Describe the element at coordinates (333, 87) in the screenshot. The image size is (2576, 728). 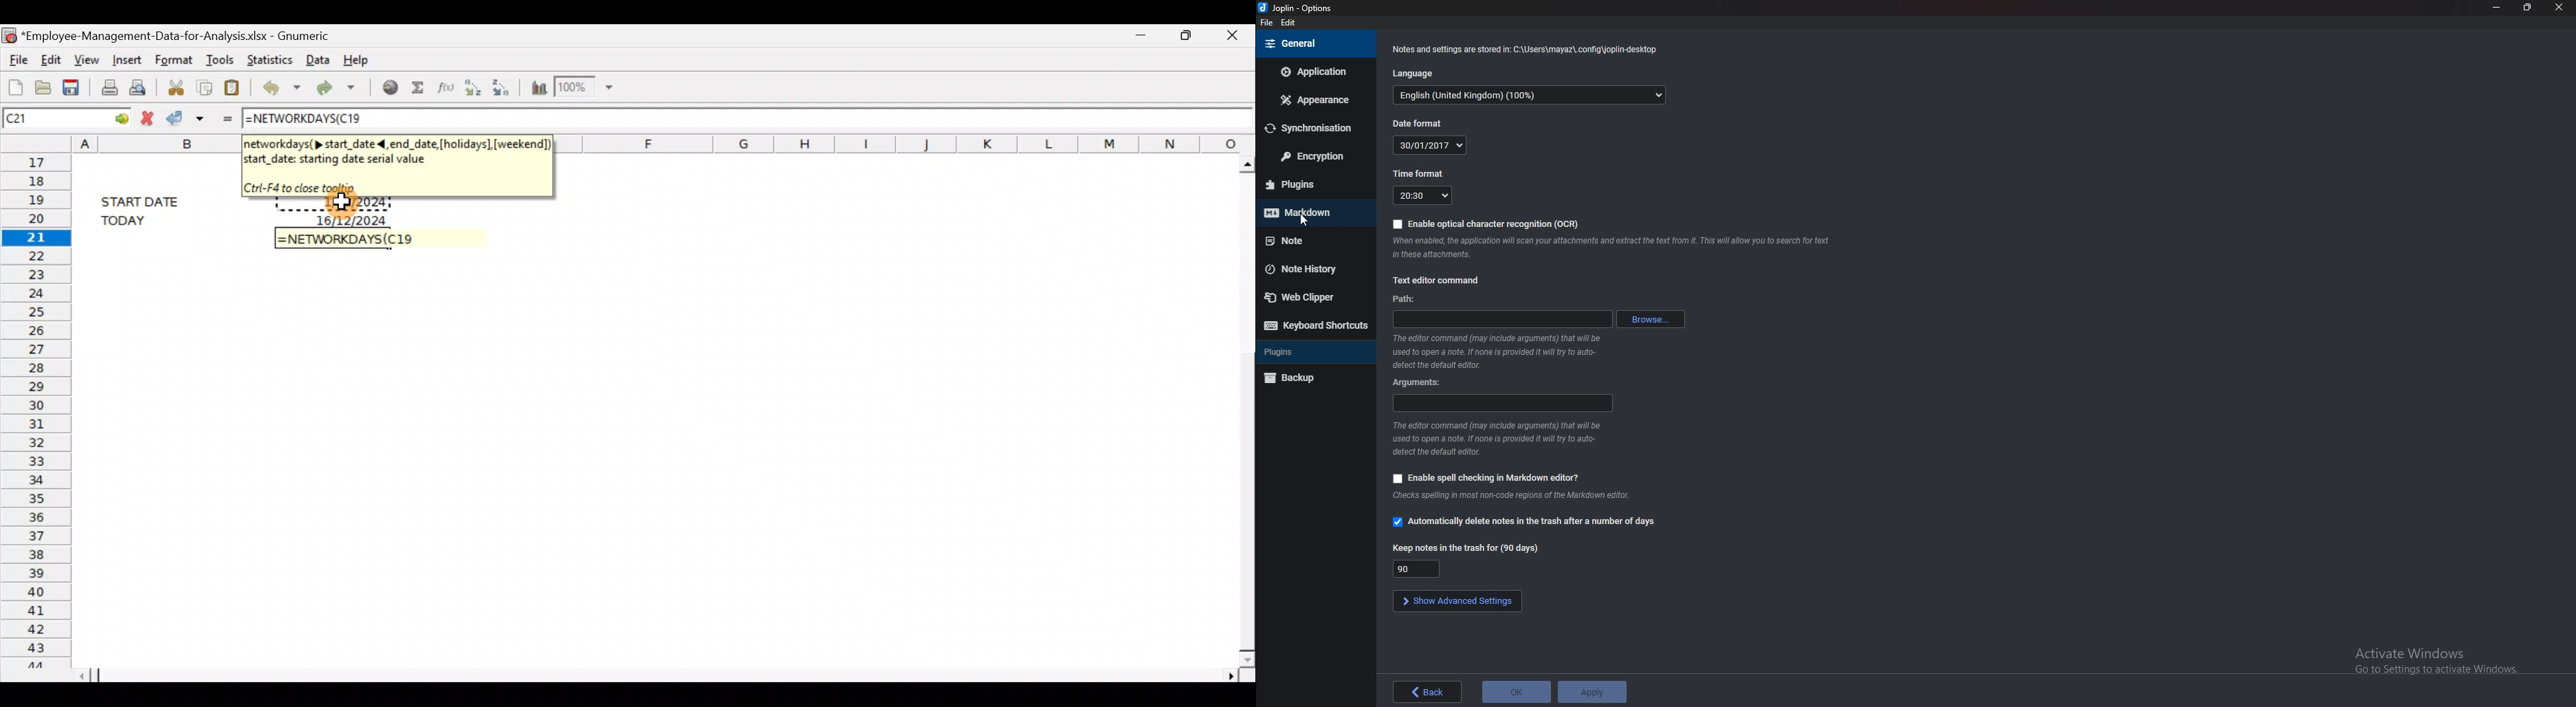
I see `Redo undone action` at that location.